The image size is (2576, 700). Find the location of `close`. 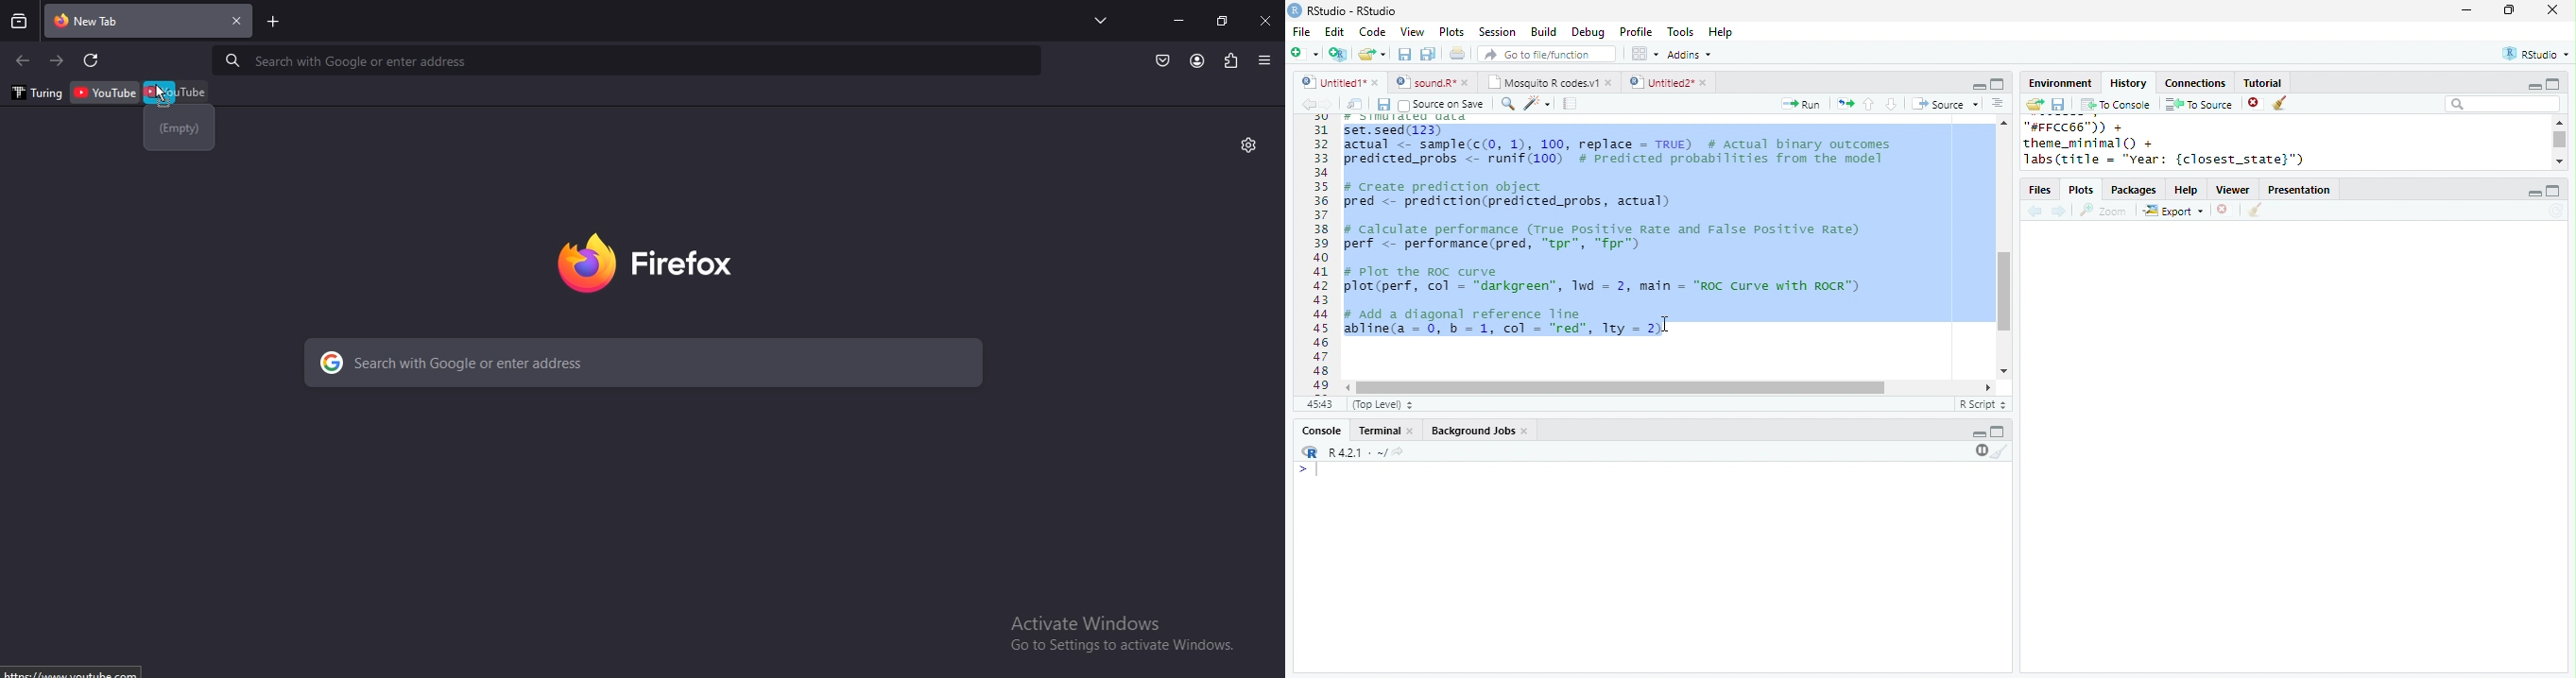

close is located at coordinates (1527, 432).